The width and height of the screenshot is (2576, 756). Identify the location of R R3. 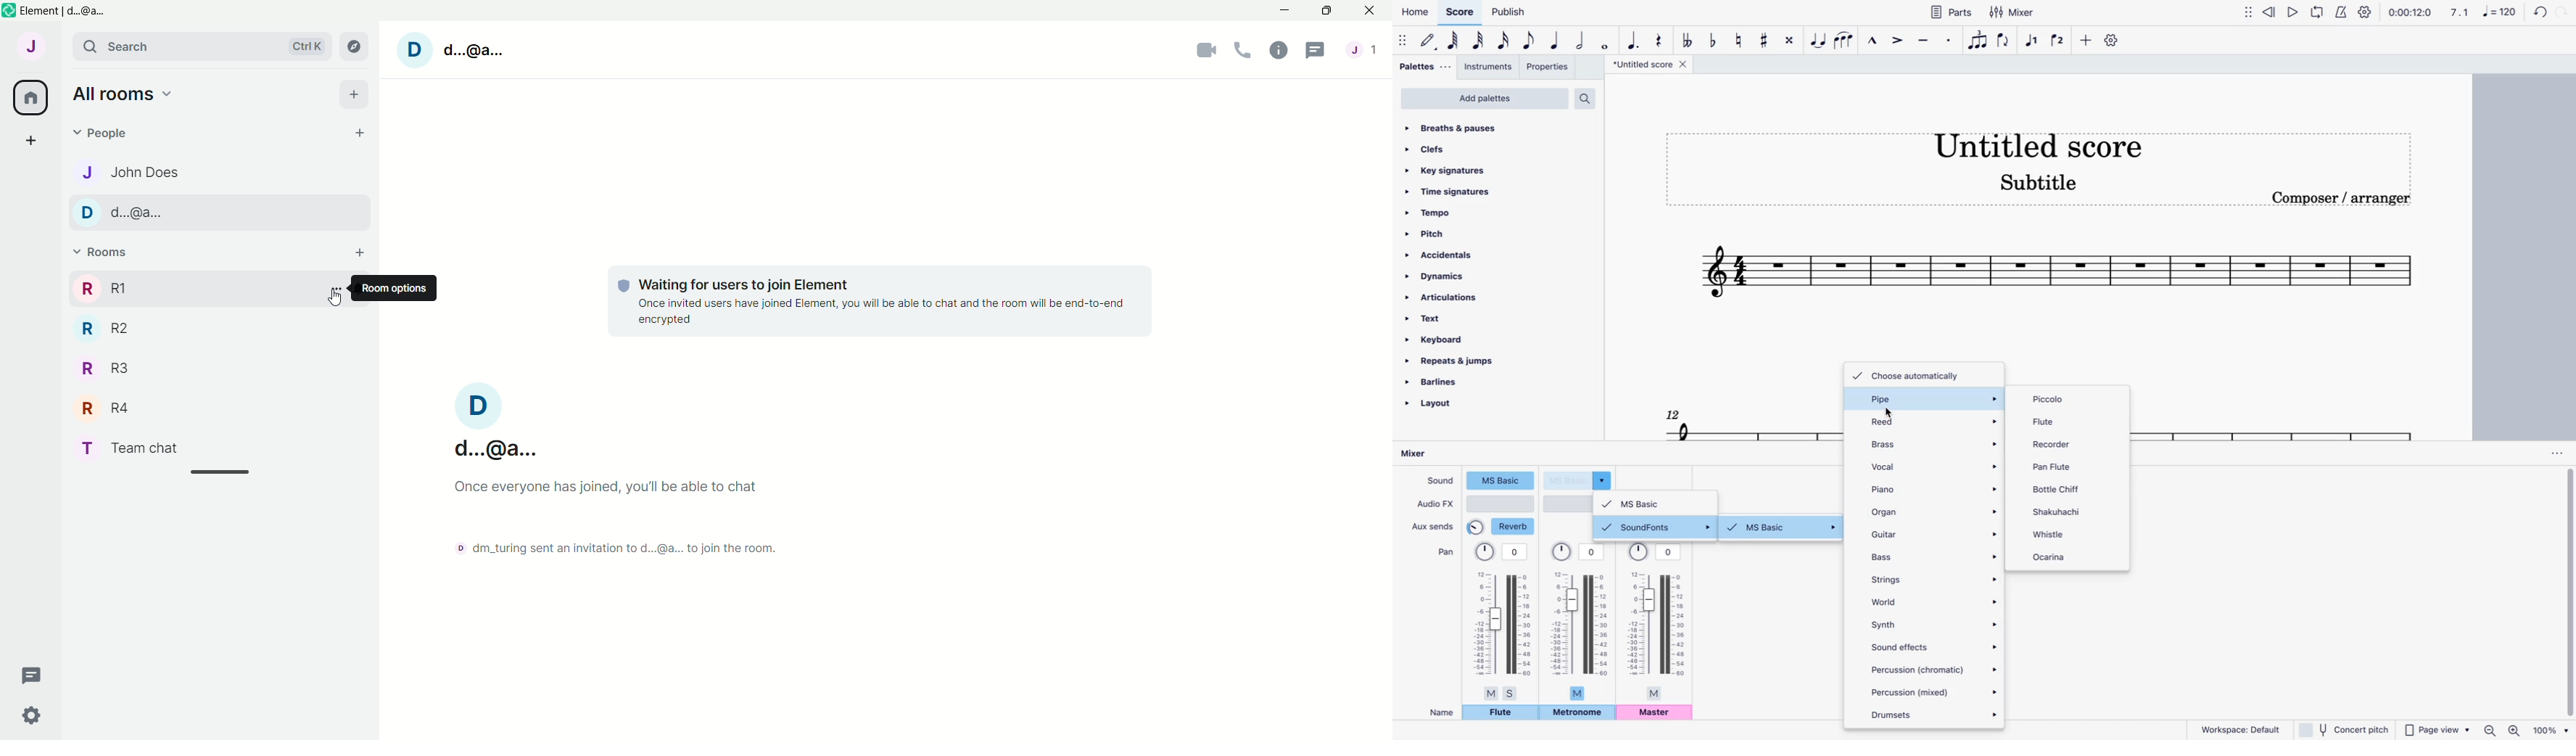
(114, 370).